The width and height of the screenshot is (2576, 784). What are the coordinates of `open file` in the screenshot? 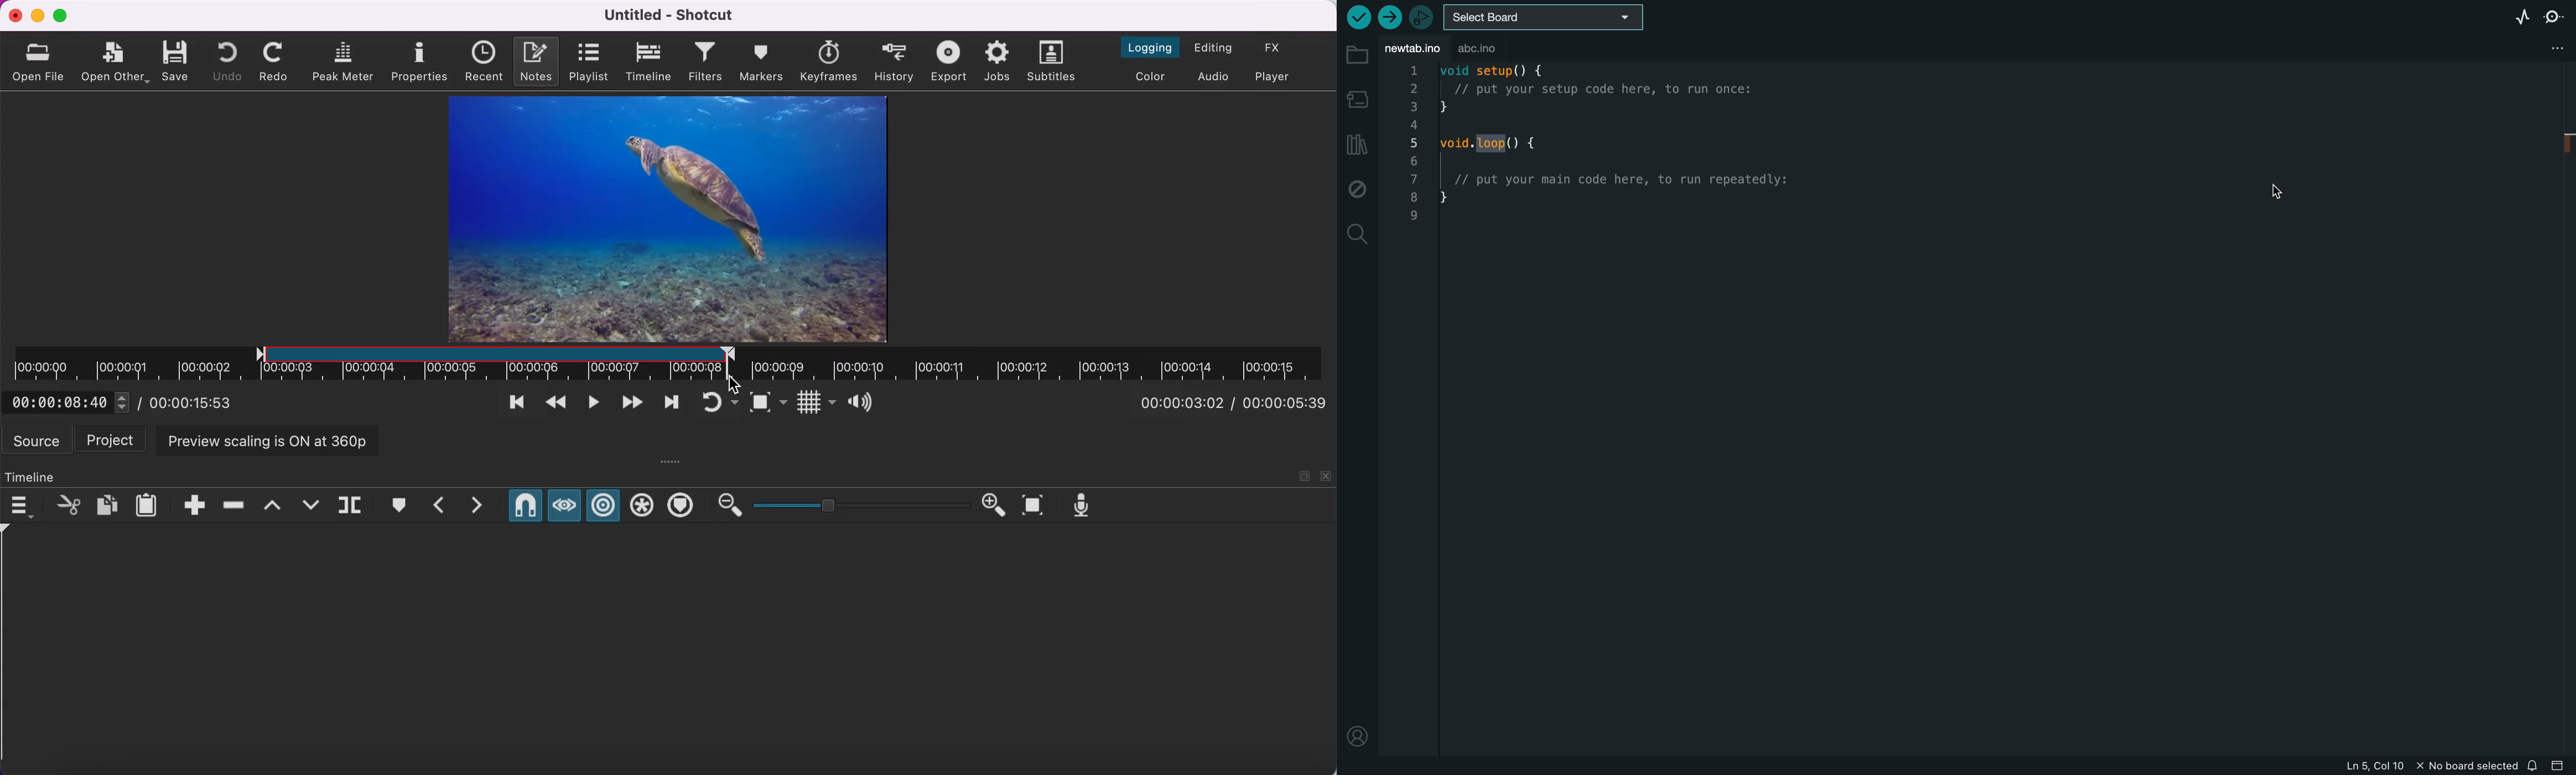 It's located at (41, 59).